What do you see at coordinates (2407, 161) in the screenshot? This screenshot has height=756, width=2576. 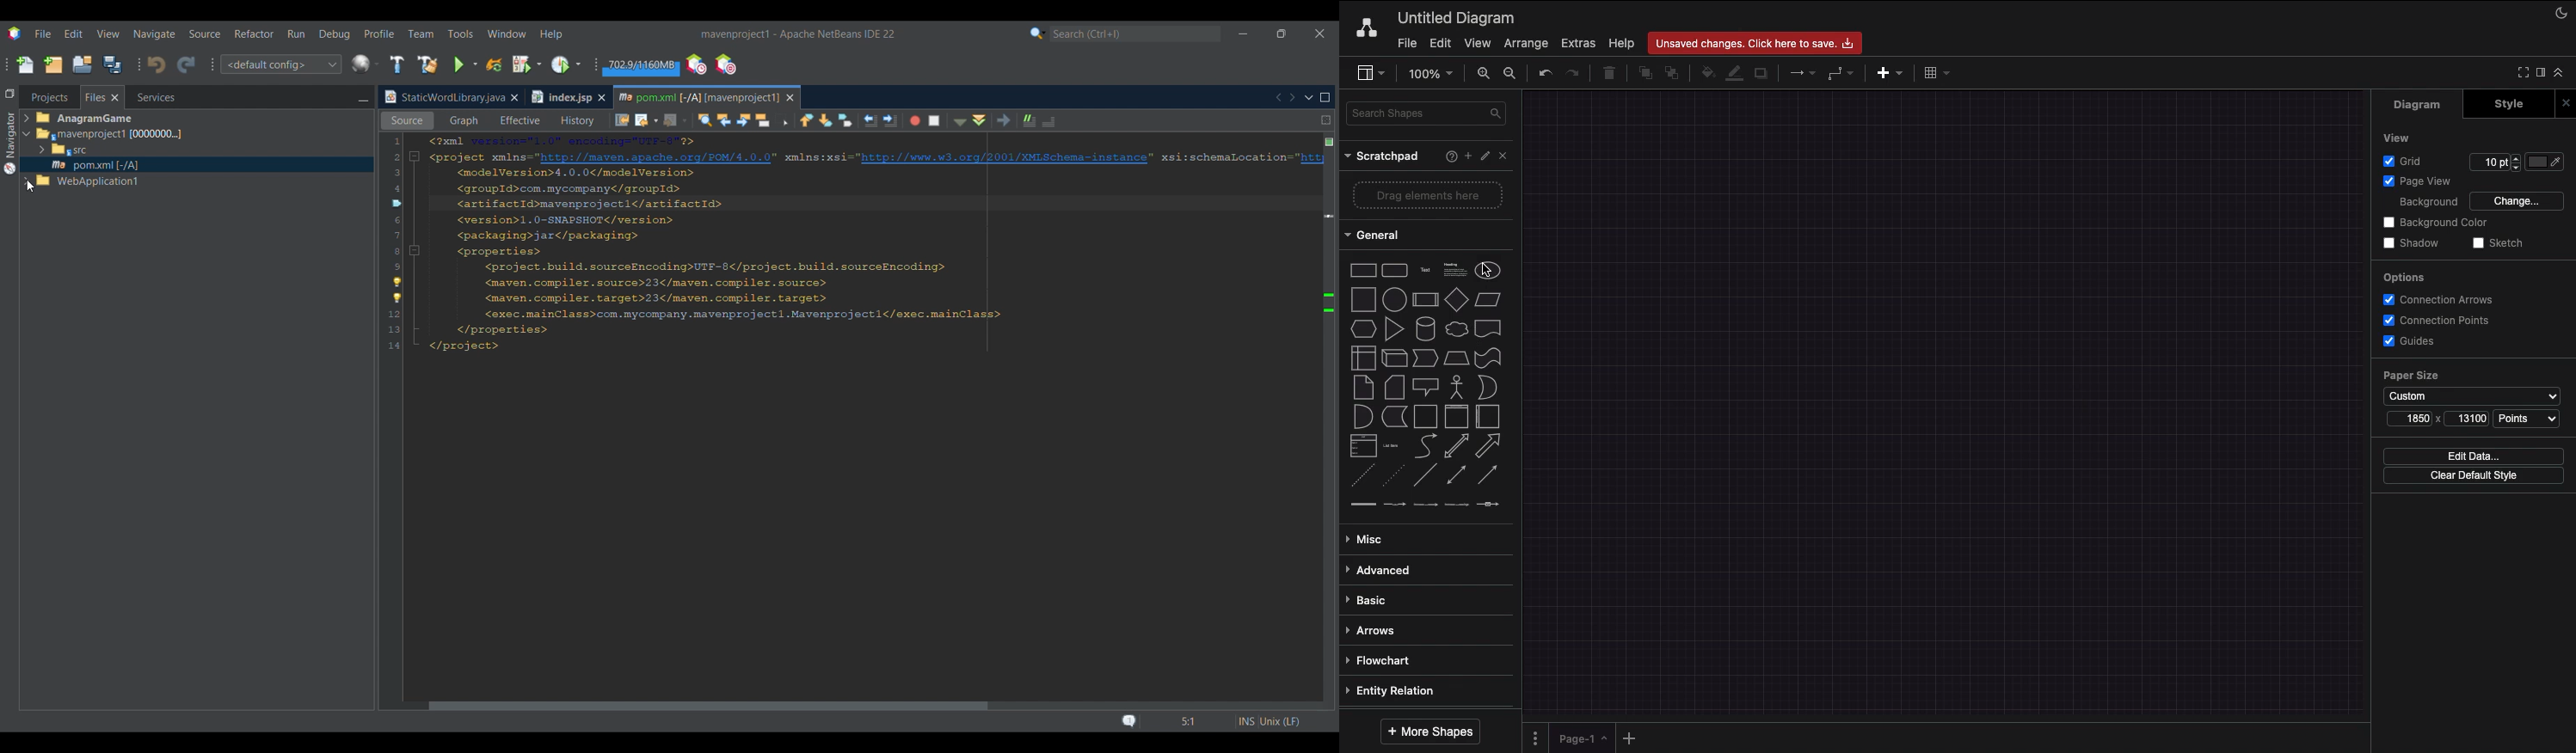 I see `Grid` at bounding box center [2407, 161].